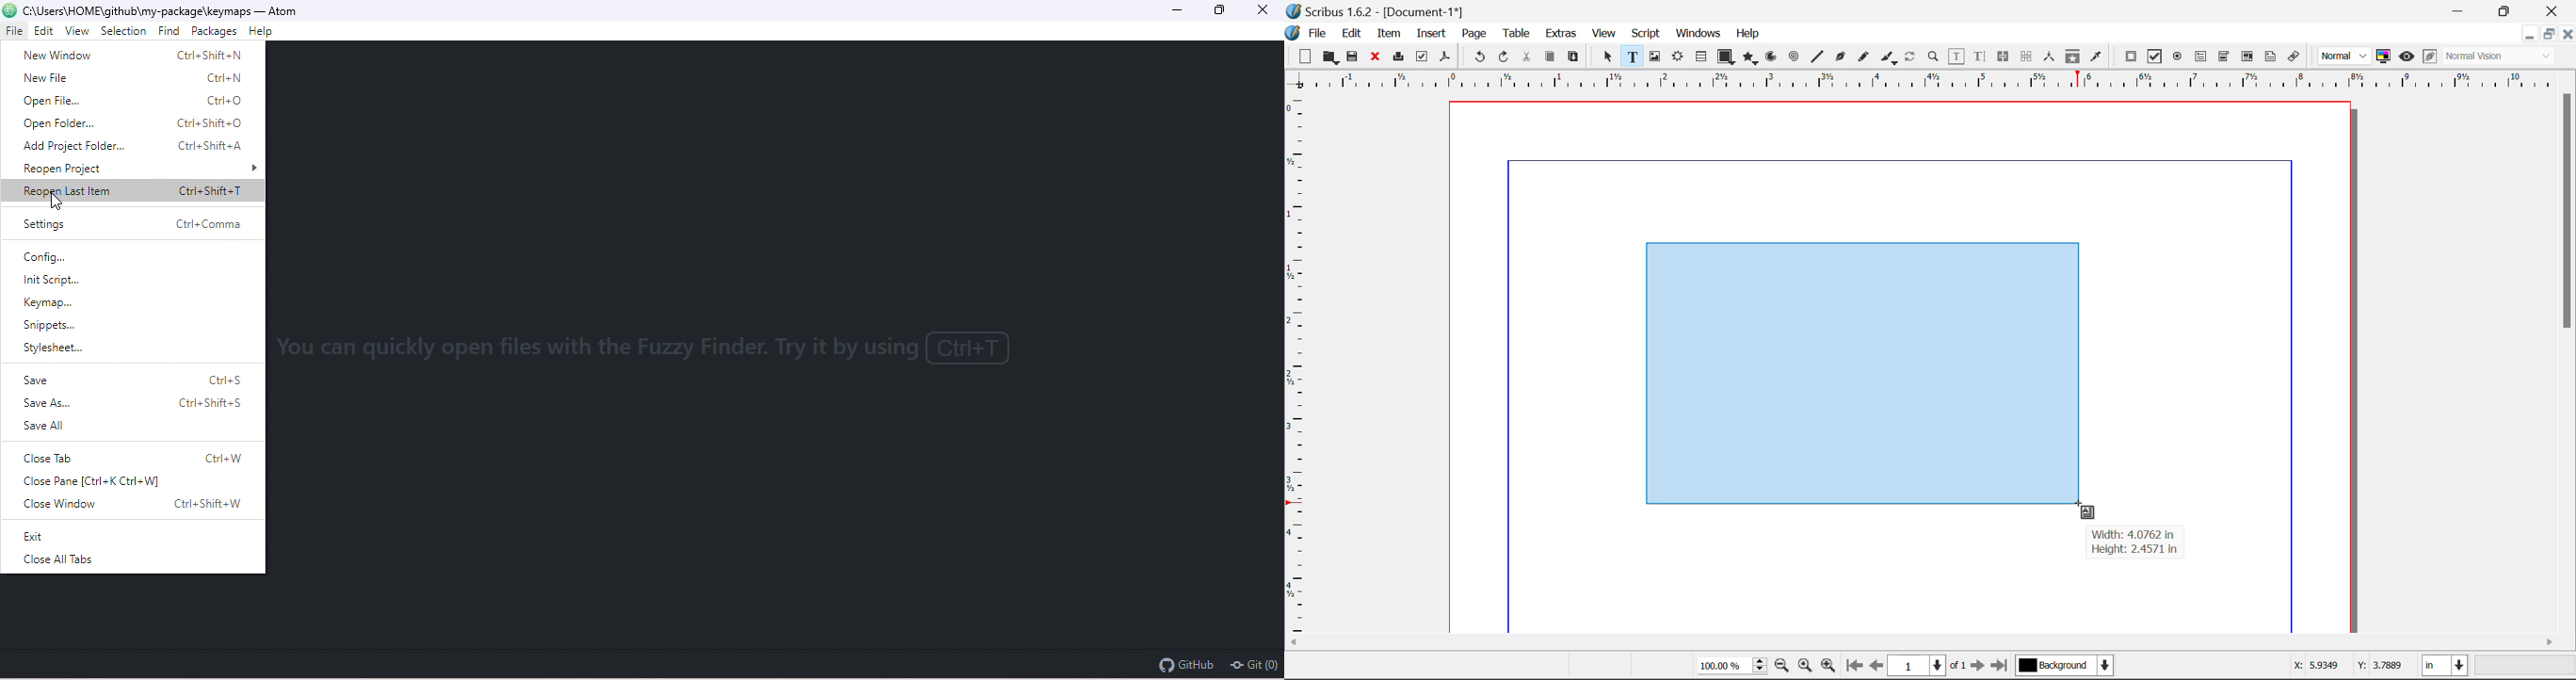  Describe the element at coordinates (1477, 57) in the screenshot. I see `Undo` at that location.